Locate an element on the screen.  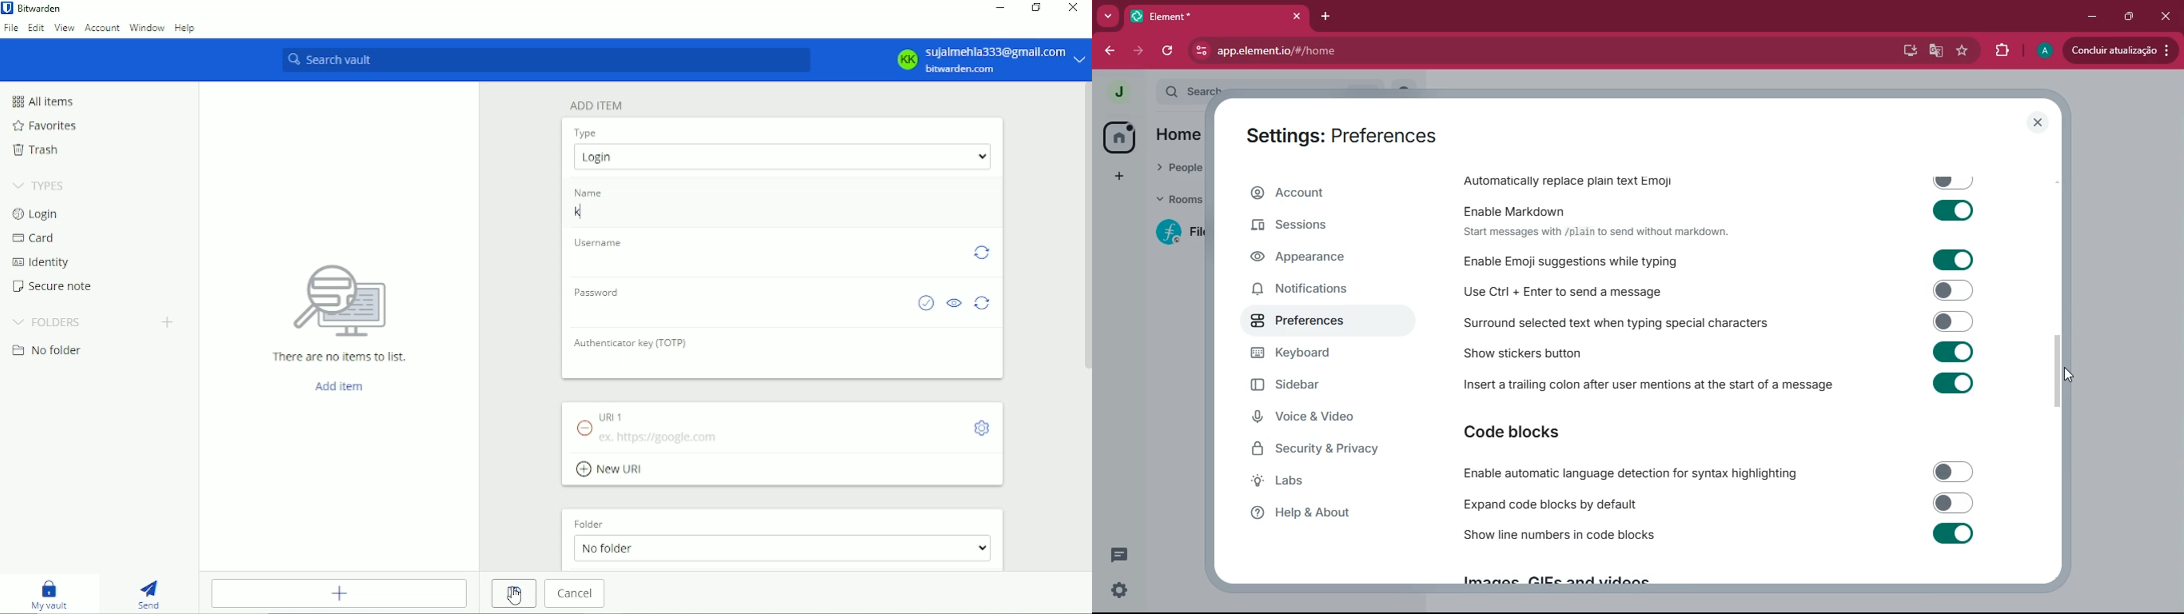
app.element.io/#/home is located at coordinates (1346, 50).